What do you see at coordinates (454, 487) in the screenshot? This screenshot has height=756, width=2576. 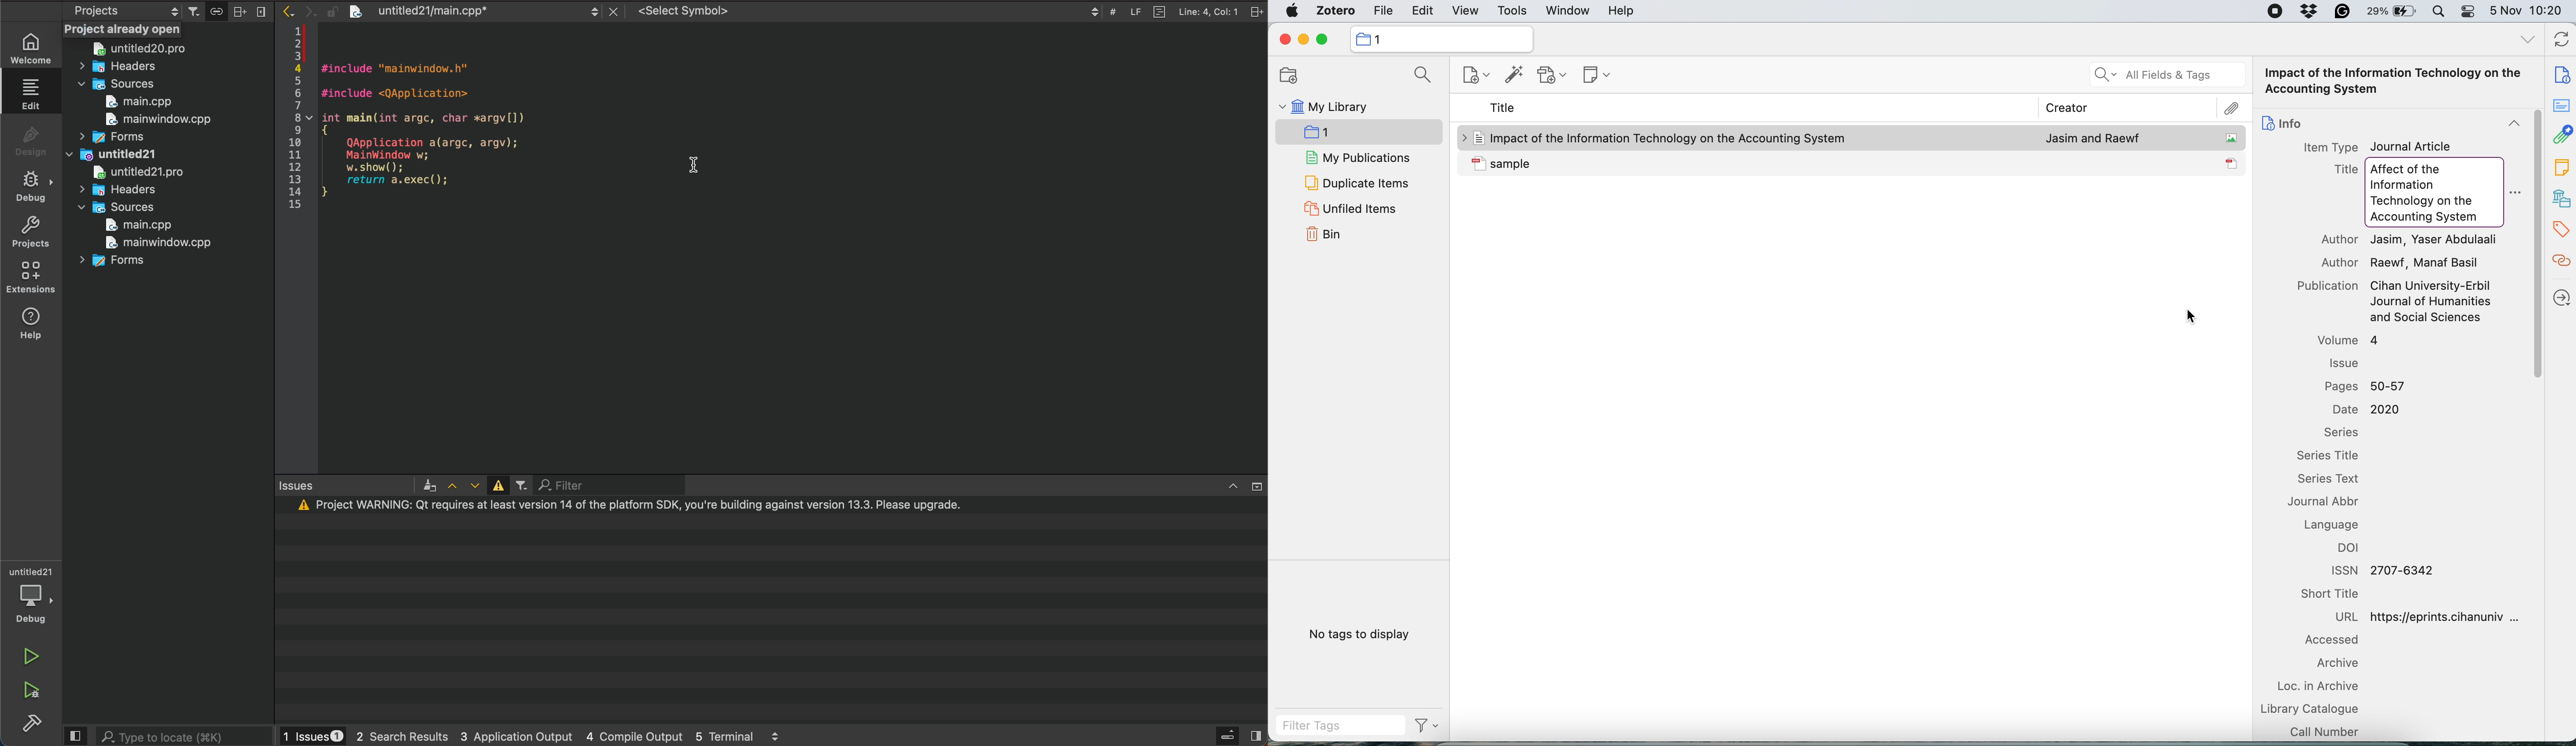 I see `previous issue` at bounding box center [454, 487].